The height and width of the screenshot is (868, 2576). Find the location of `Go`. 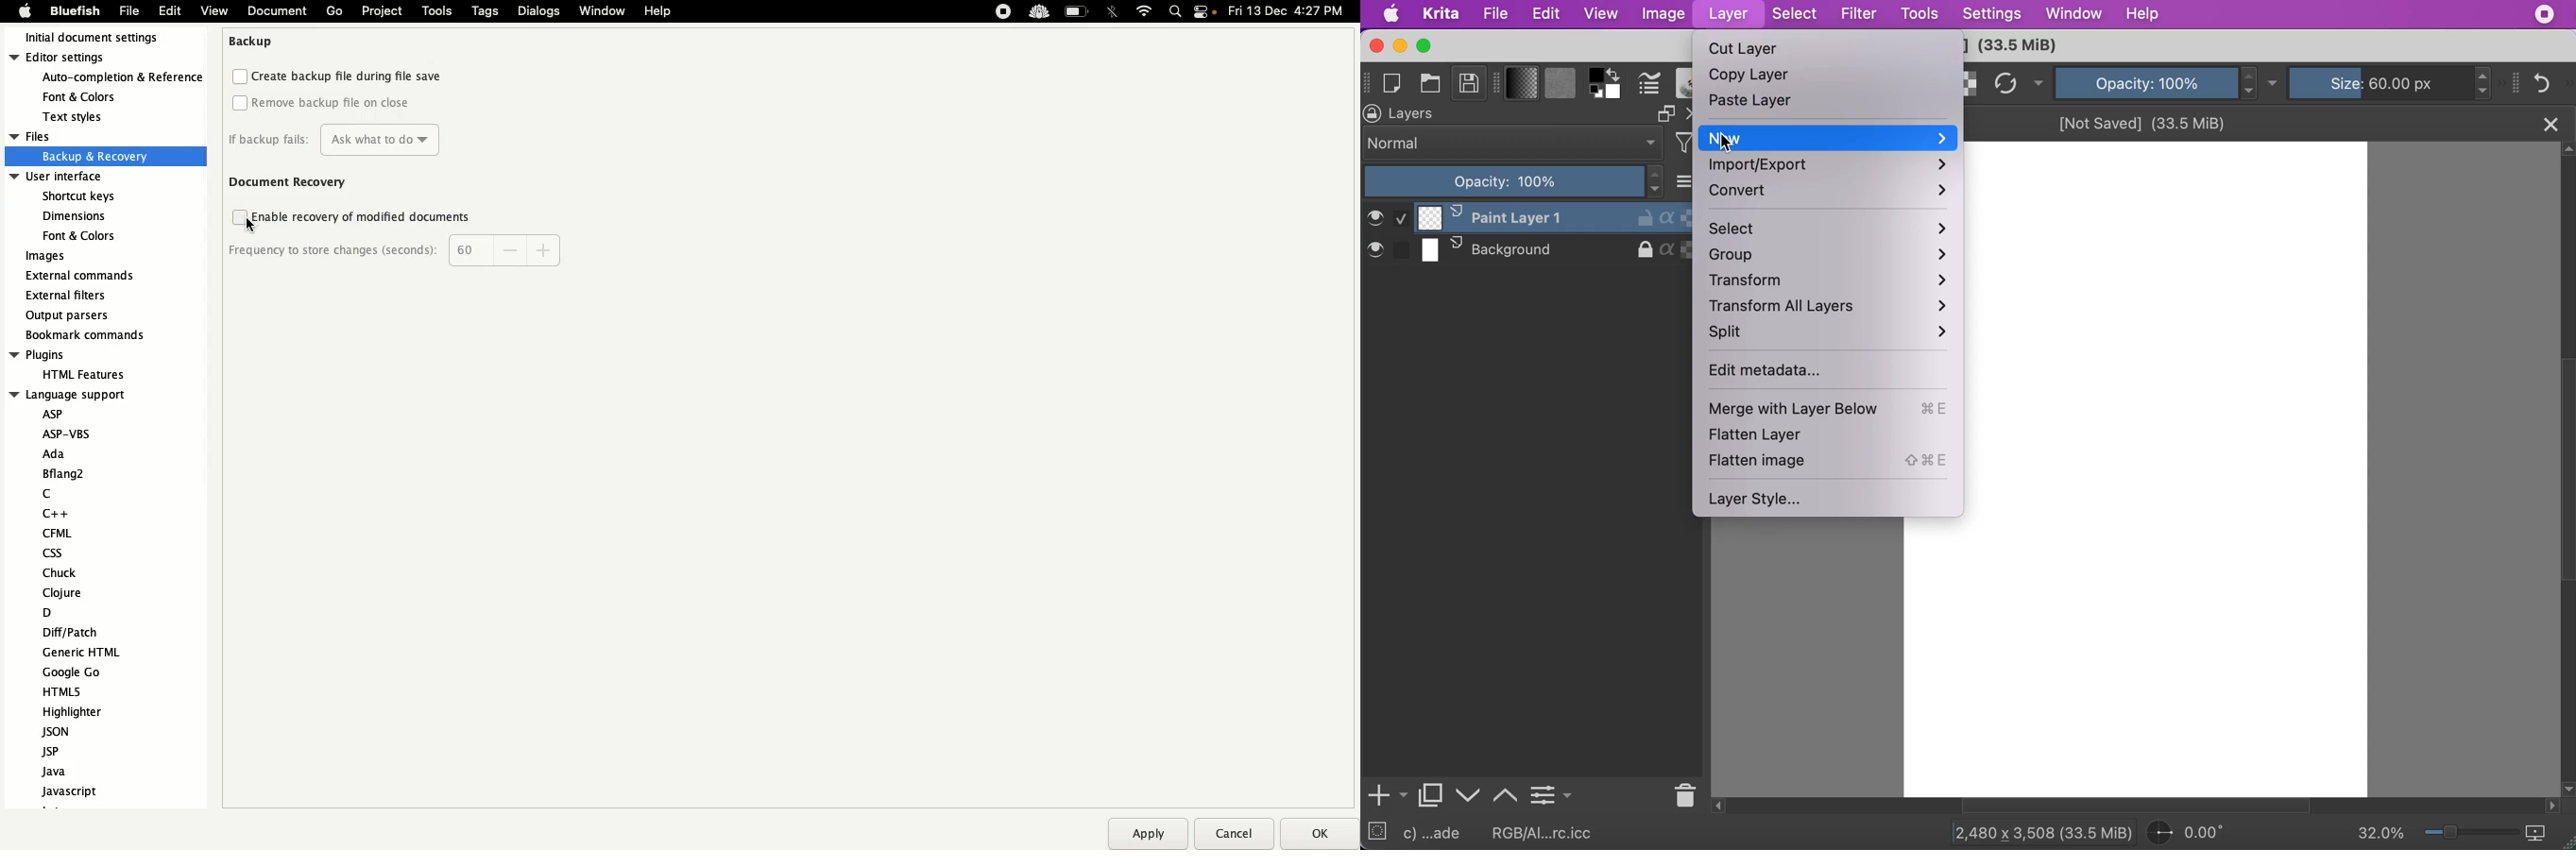

Go is located at coordinates (335, 11).